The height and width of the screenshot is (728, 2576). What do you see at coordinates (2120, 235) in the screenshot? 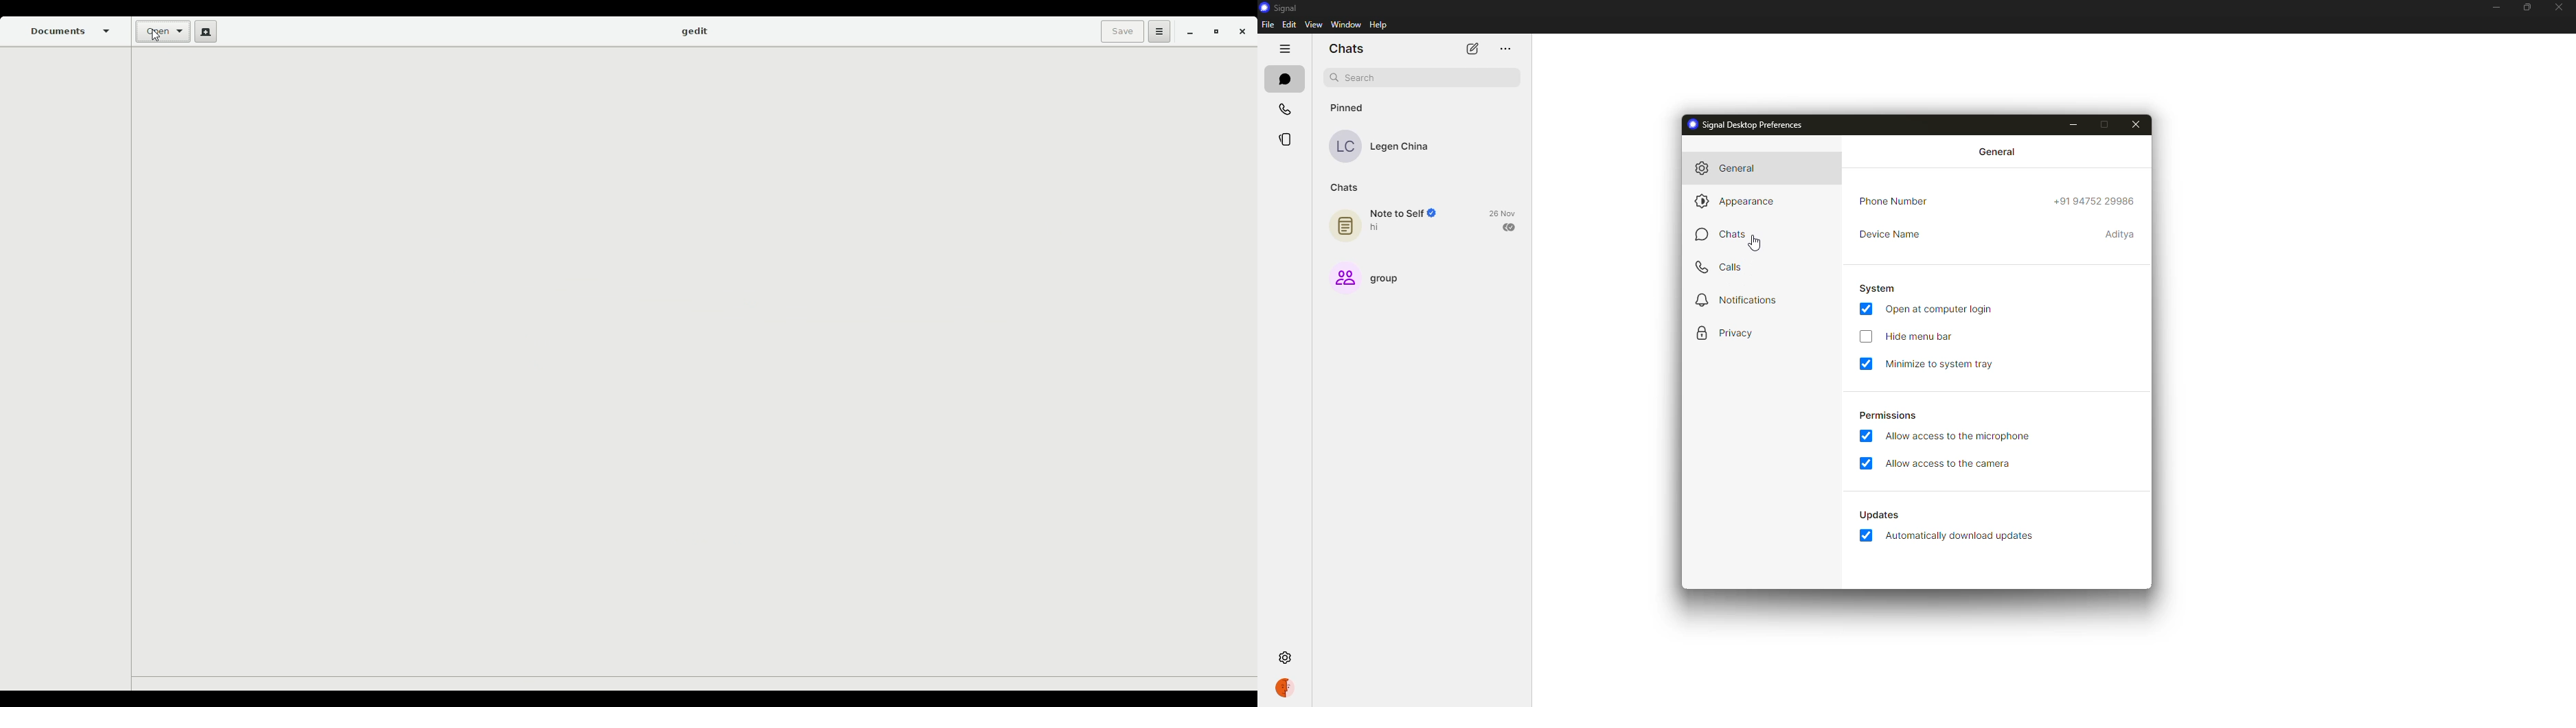
I see `device name` at bounding box center [2120, 235].